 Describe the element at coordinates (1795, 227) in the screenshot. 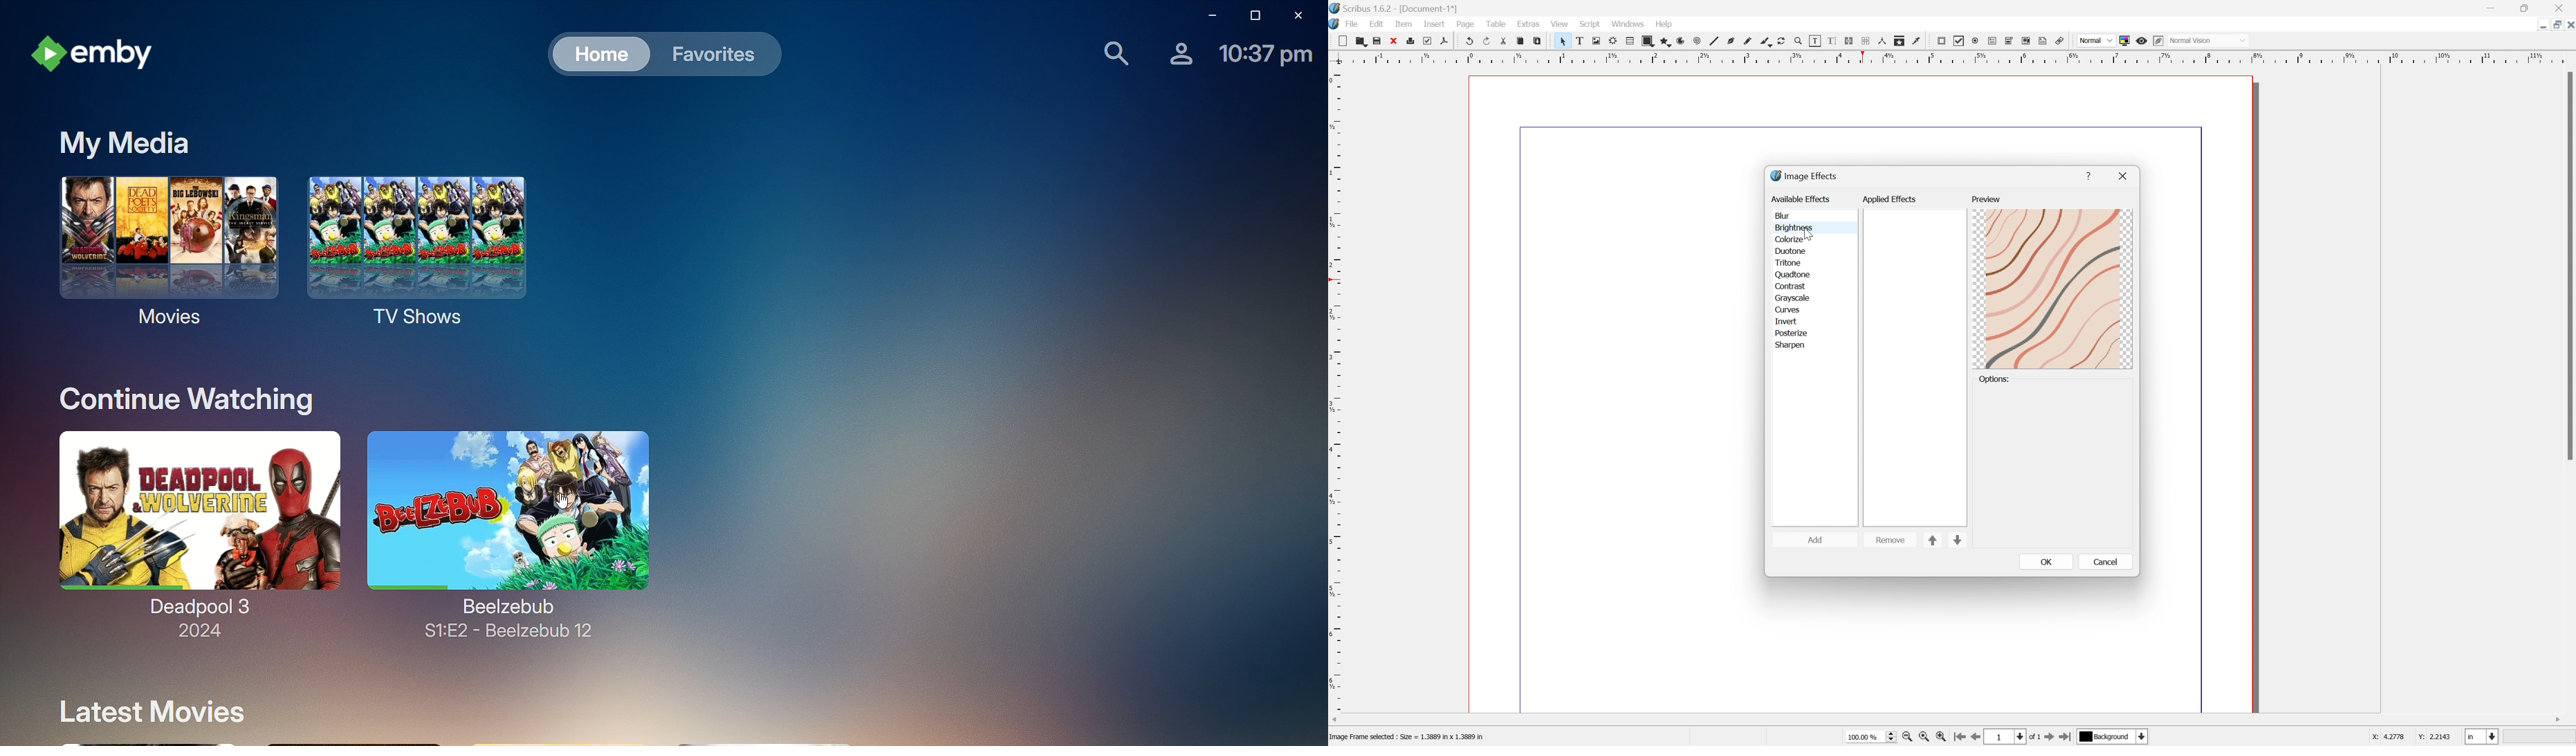

I see `brightness` at that location.